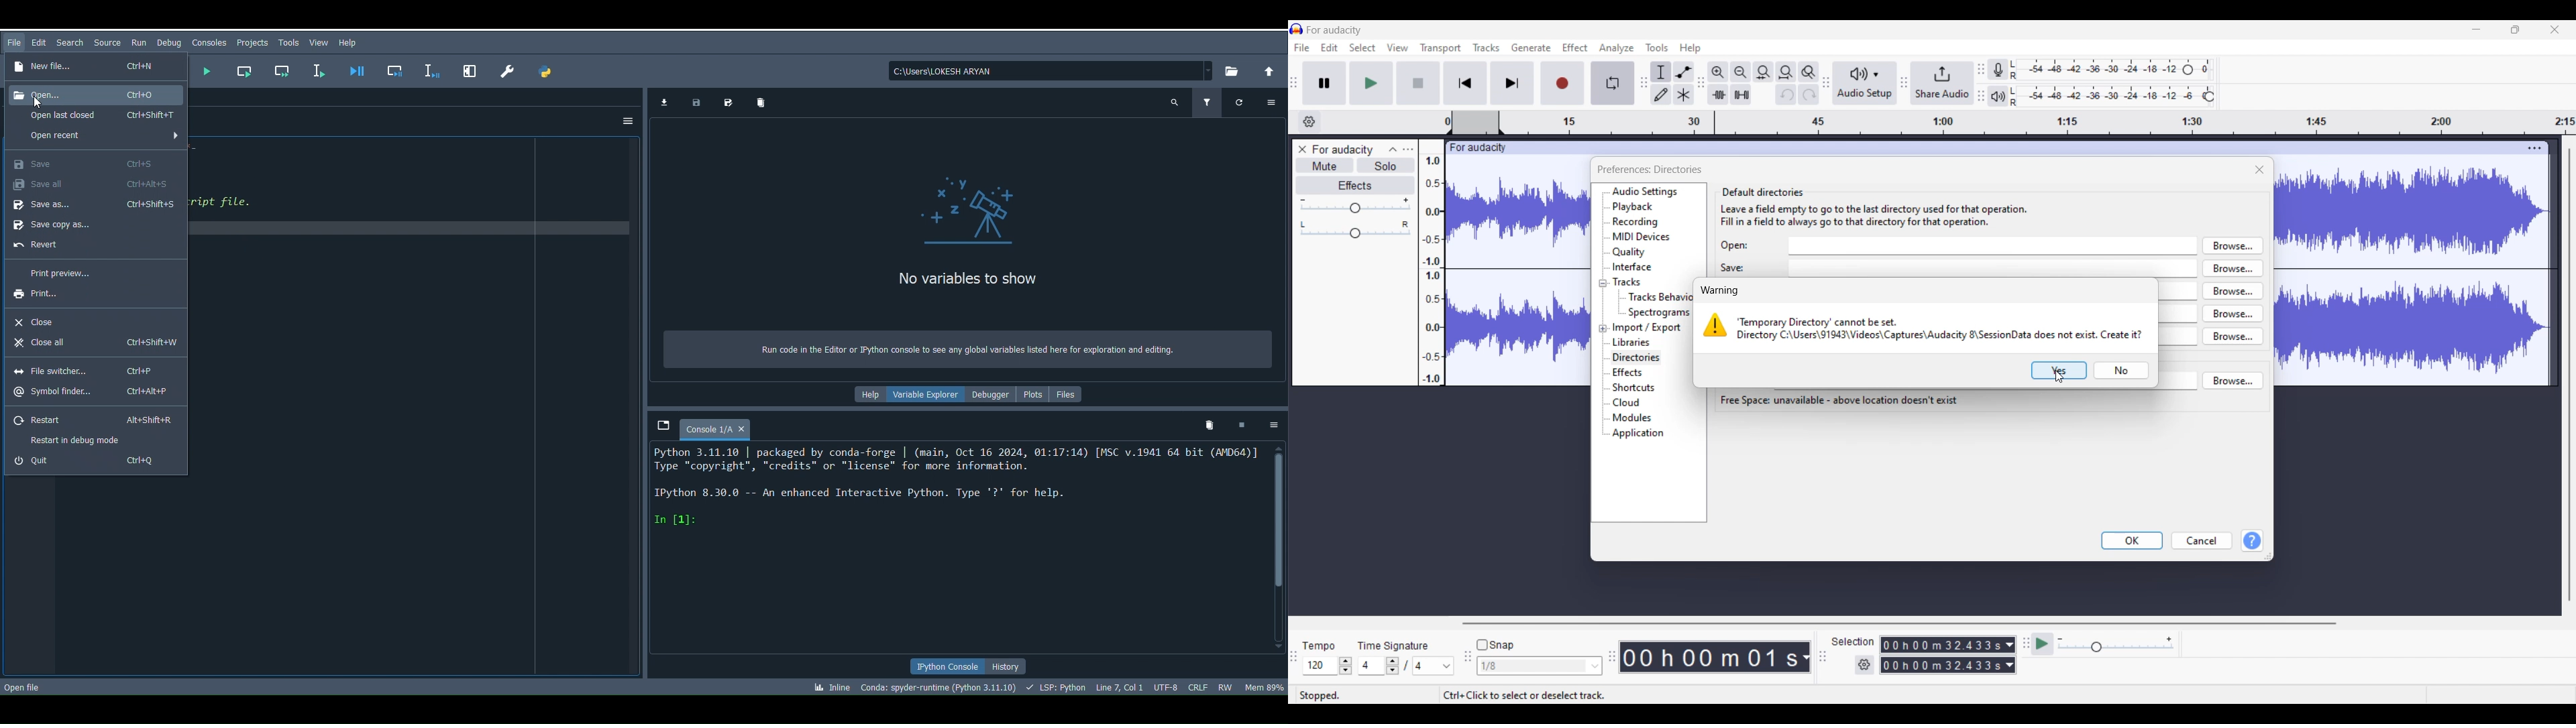 The width and height of the screenshot is (2576, 728). I want to click on Save all, so click(89, 184).